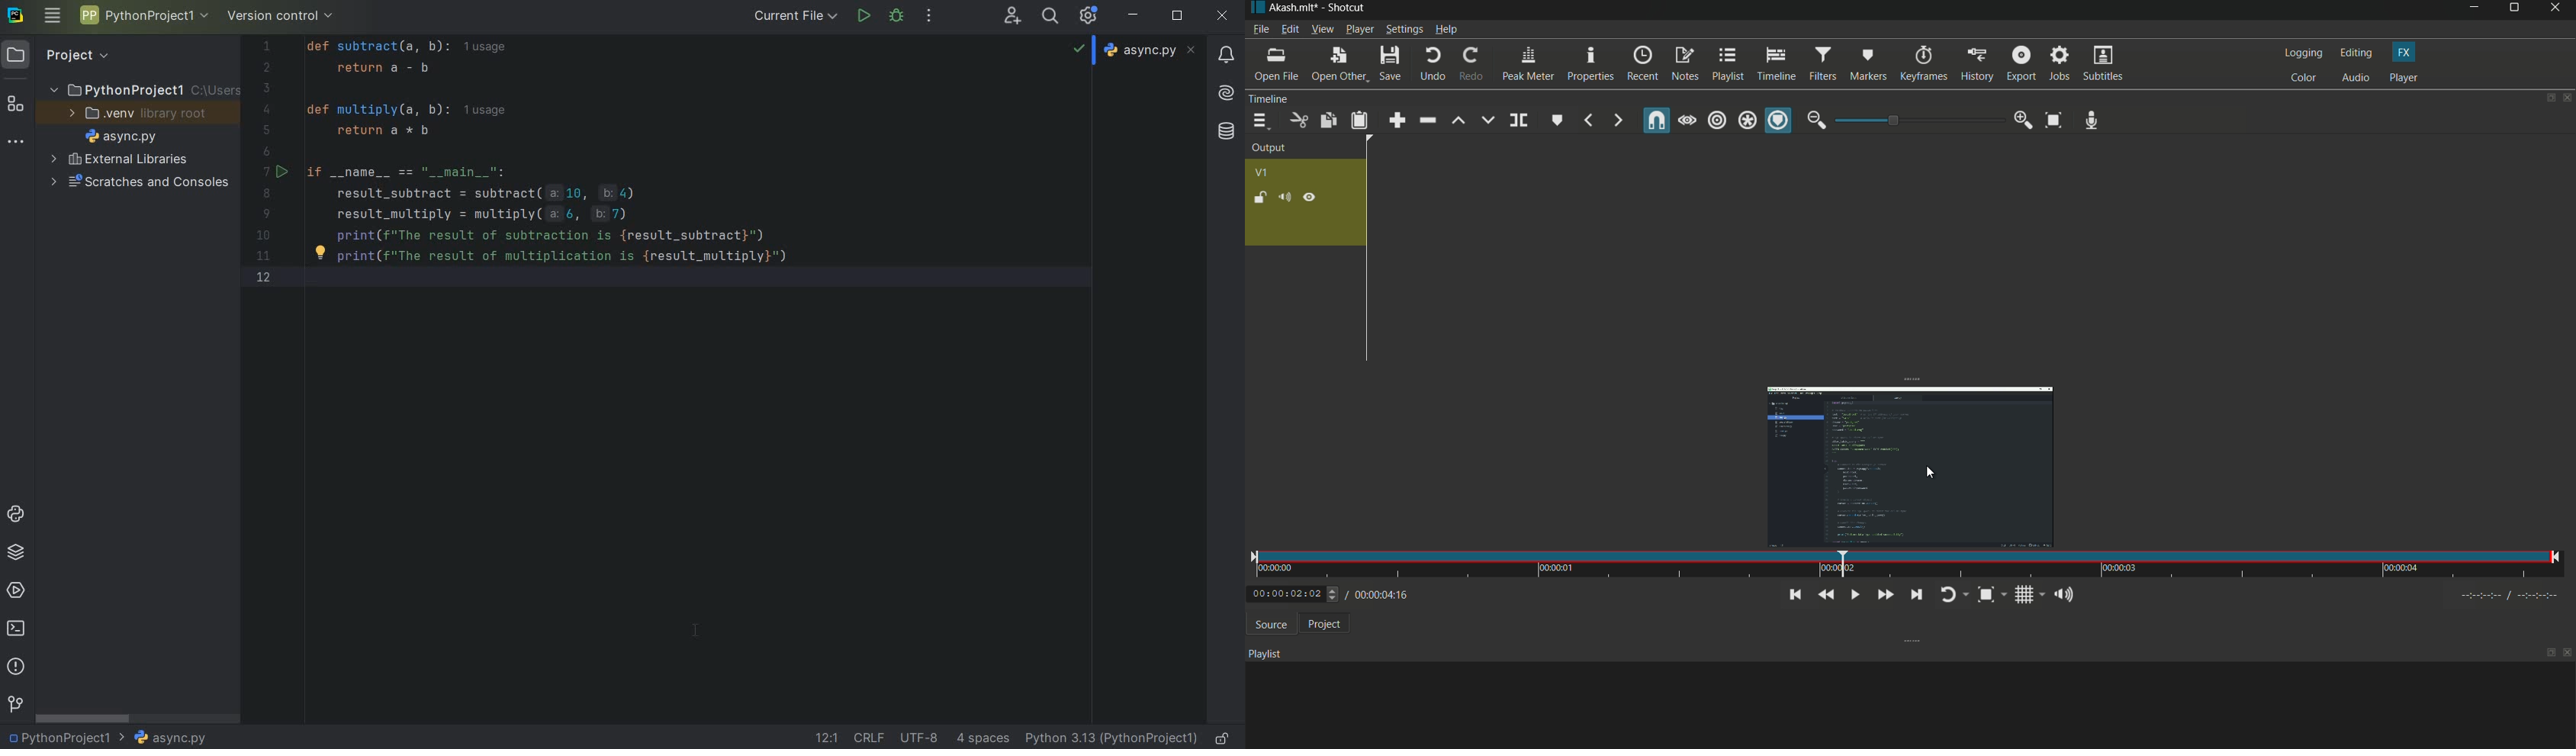 This screenshot has height=756, width=2576. What do you see at coordinates (1258, 196) in the screenshot?
I see `lock track` at bounding box center [1258, 196].